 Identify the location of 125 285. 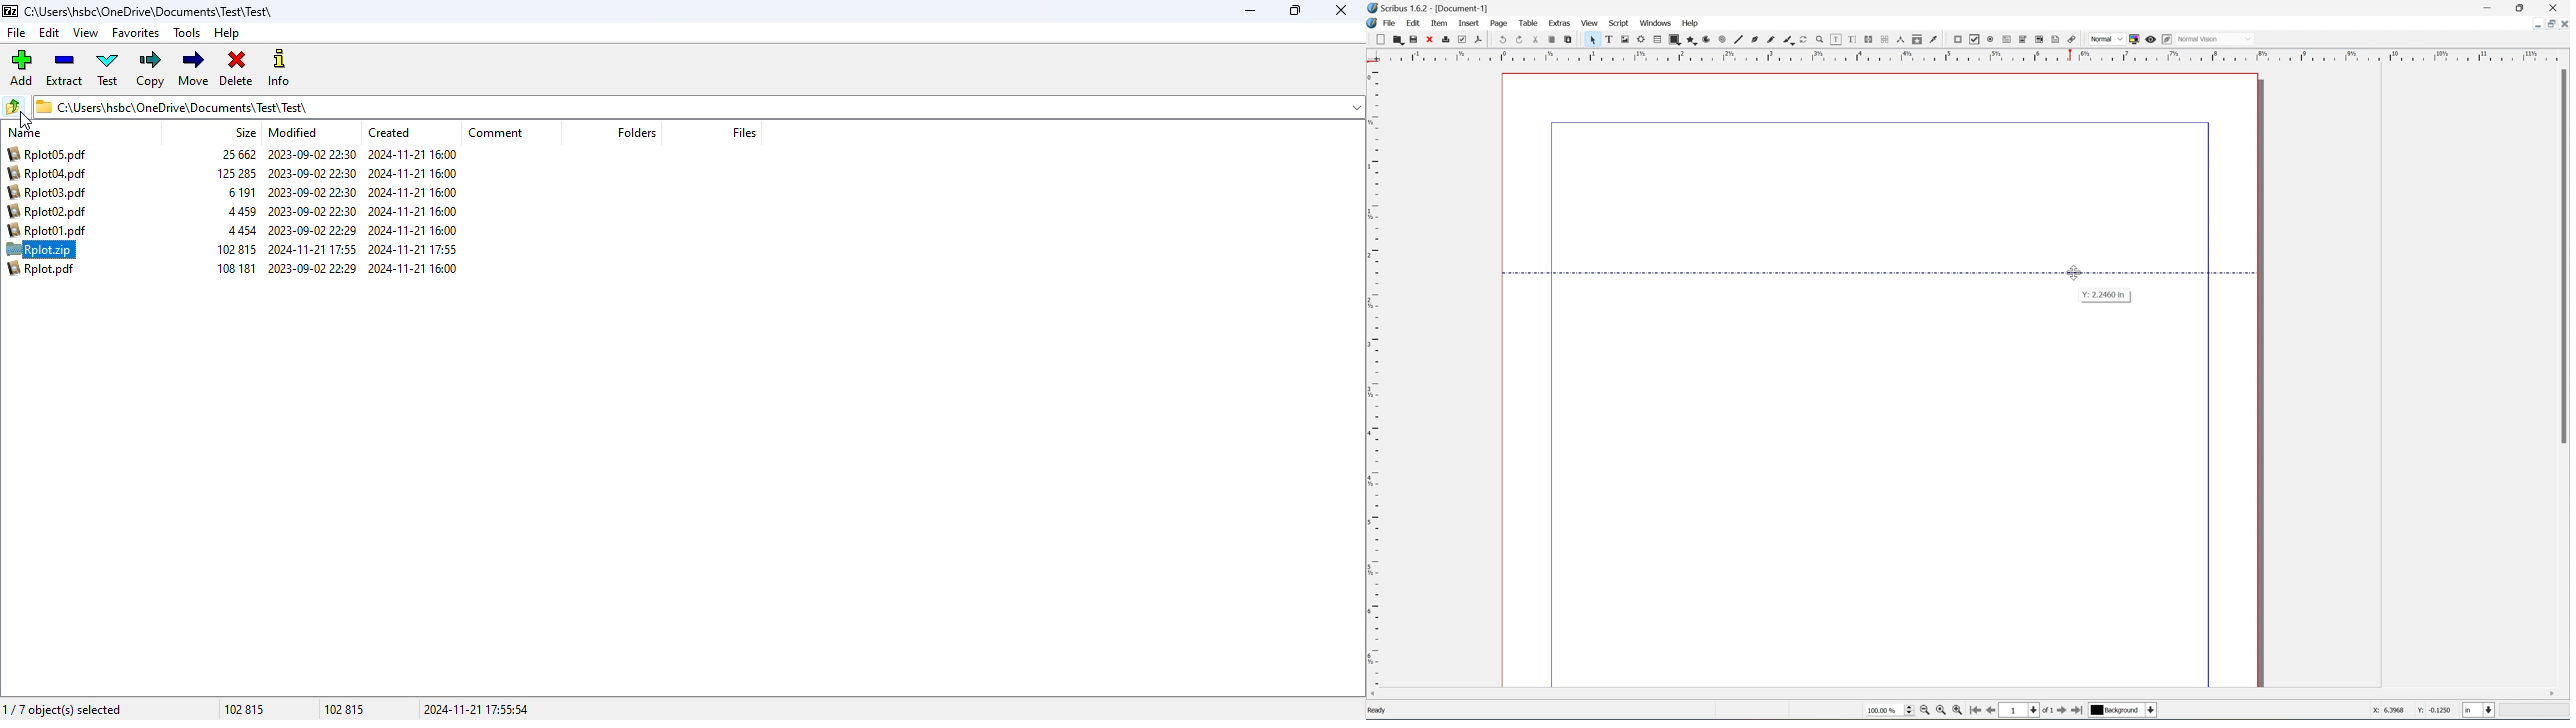
(236, 173).